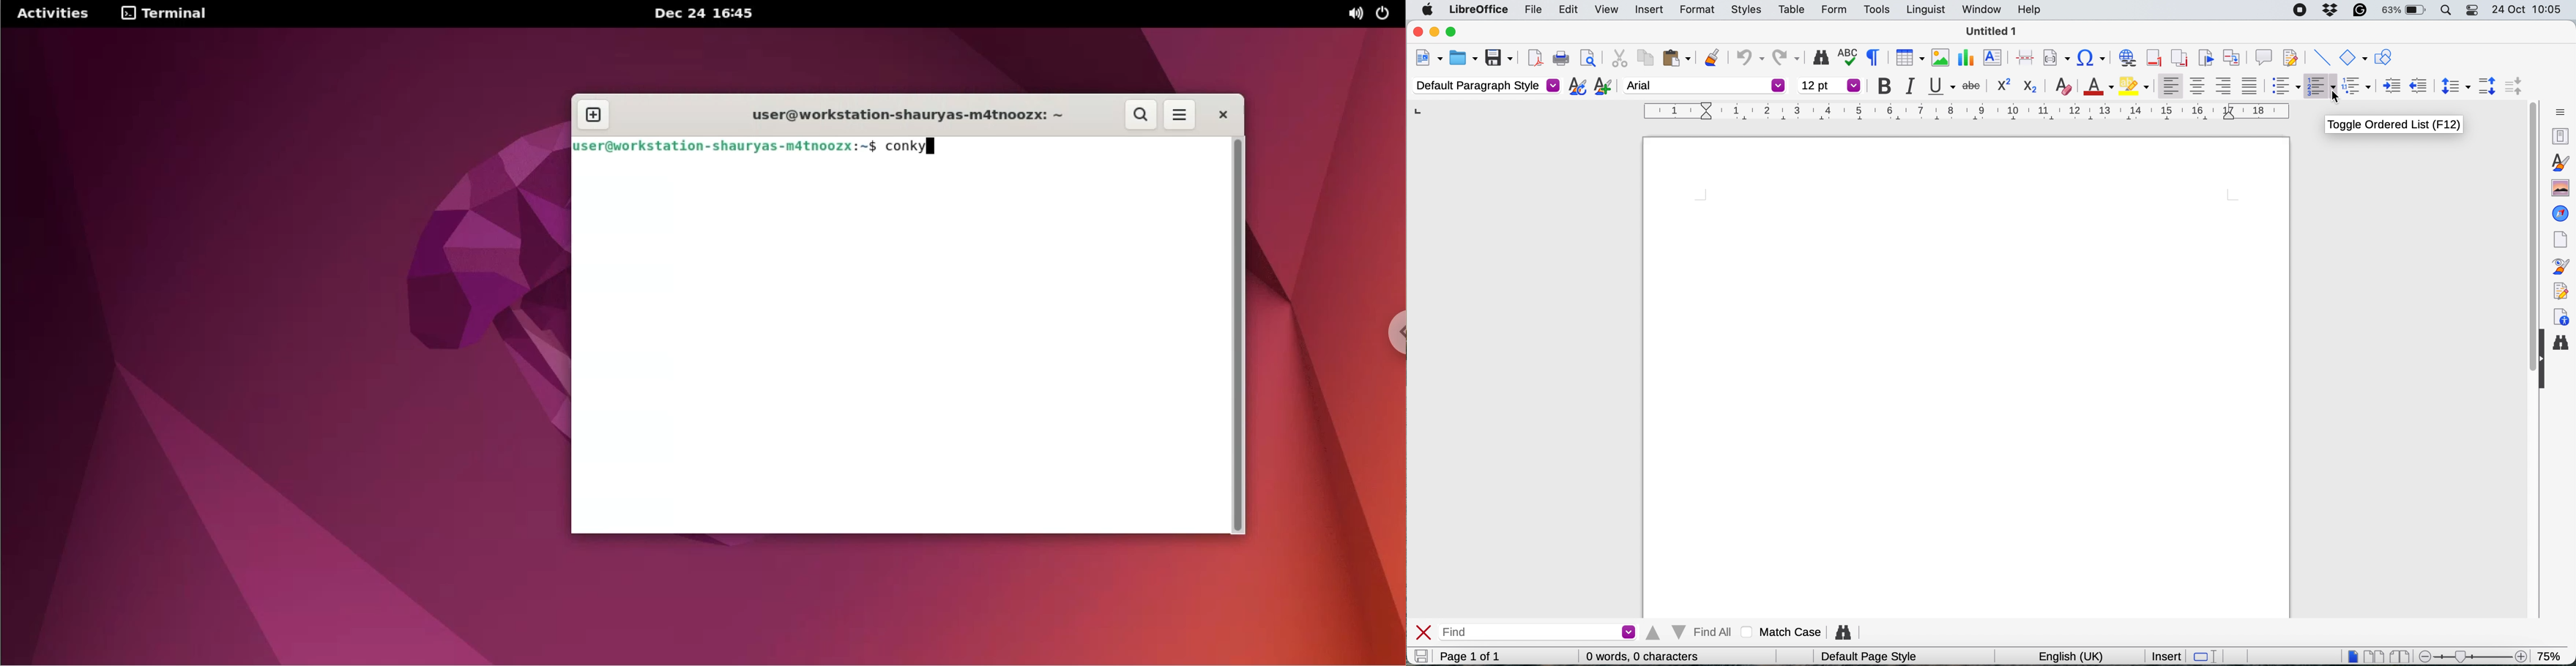 The image size is (2576, 672). Describe the element at coordinates (1991, 31) in the screenshot. I see `Untitled 1` at that location.